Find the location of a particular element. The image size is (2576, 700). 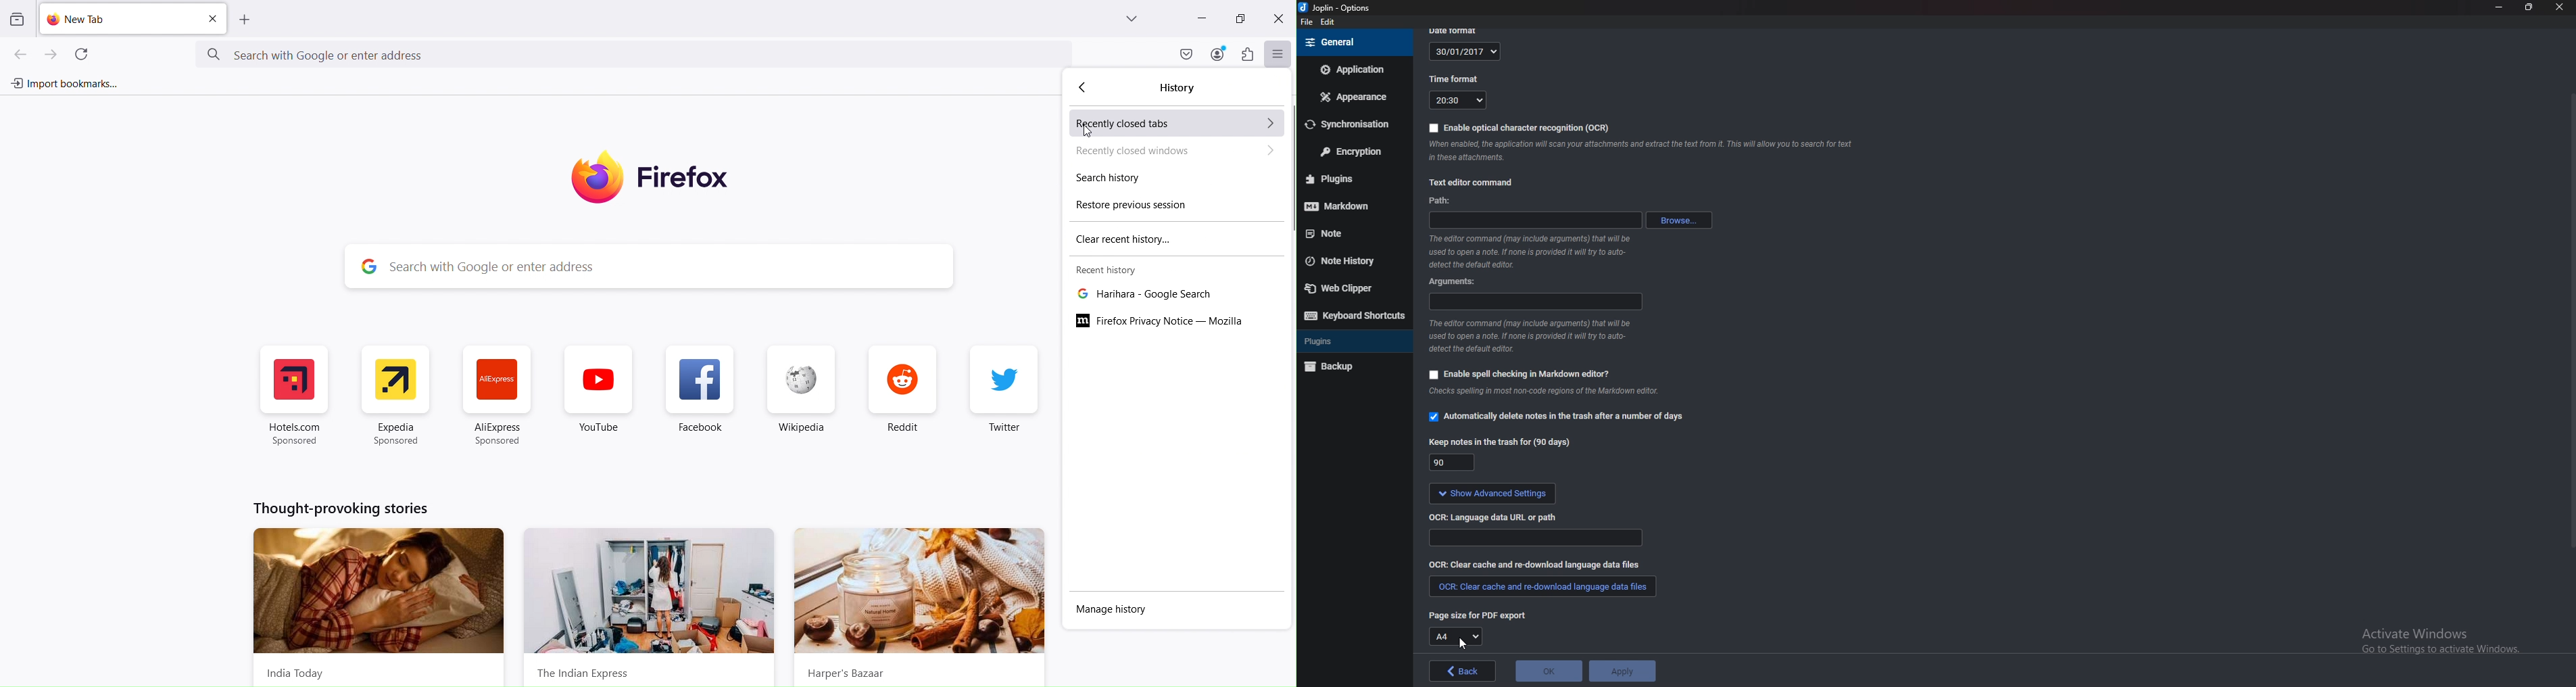

Mark down is located at coordinates (1346, 205).